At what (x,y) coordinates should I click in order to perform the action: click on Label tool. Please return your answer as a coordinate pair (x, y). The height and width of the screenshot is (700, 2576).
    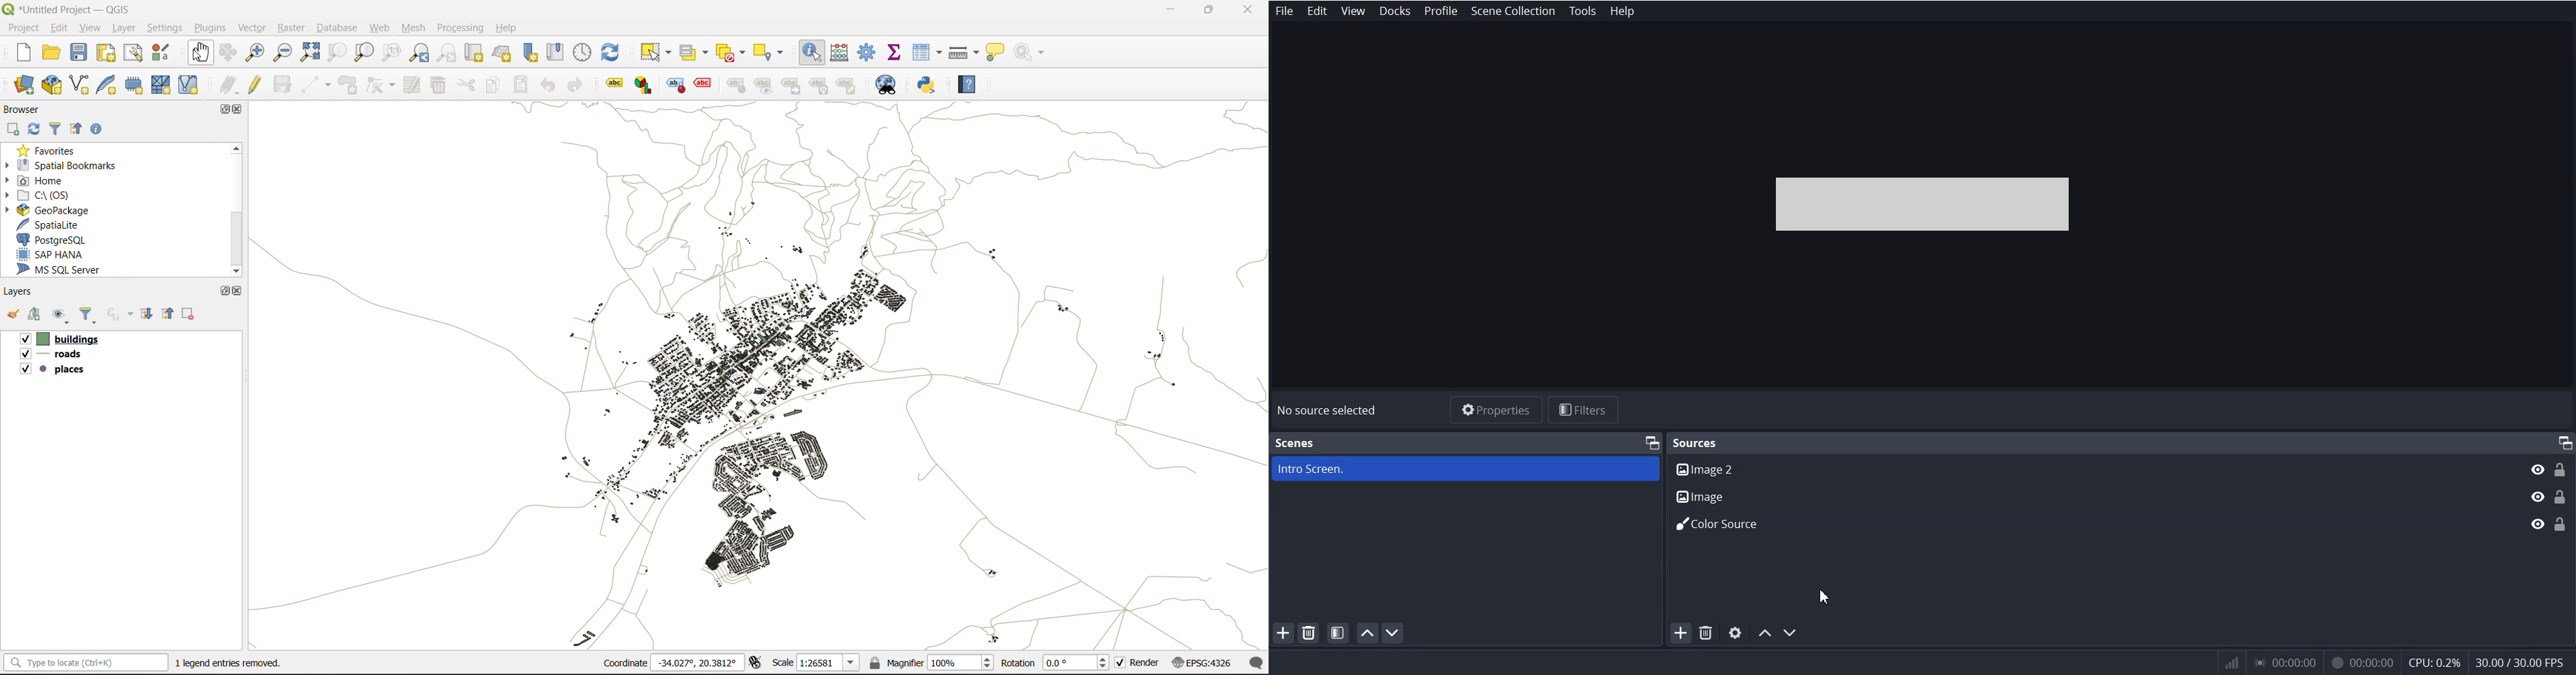
    Looking at the image, I should click on (614, 86).